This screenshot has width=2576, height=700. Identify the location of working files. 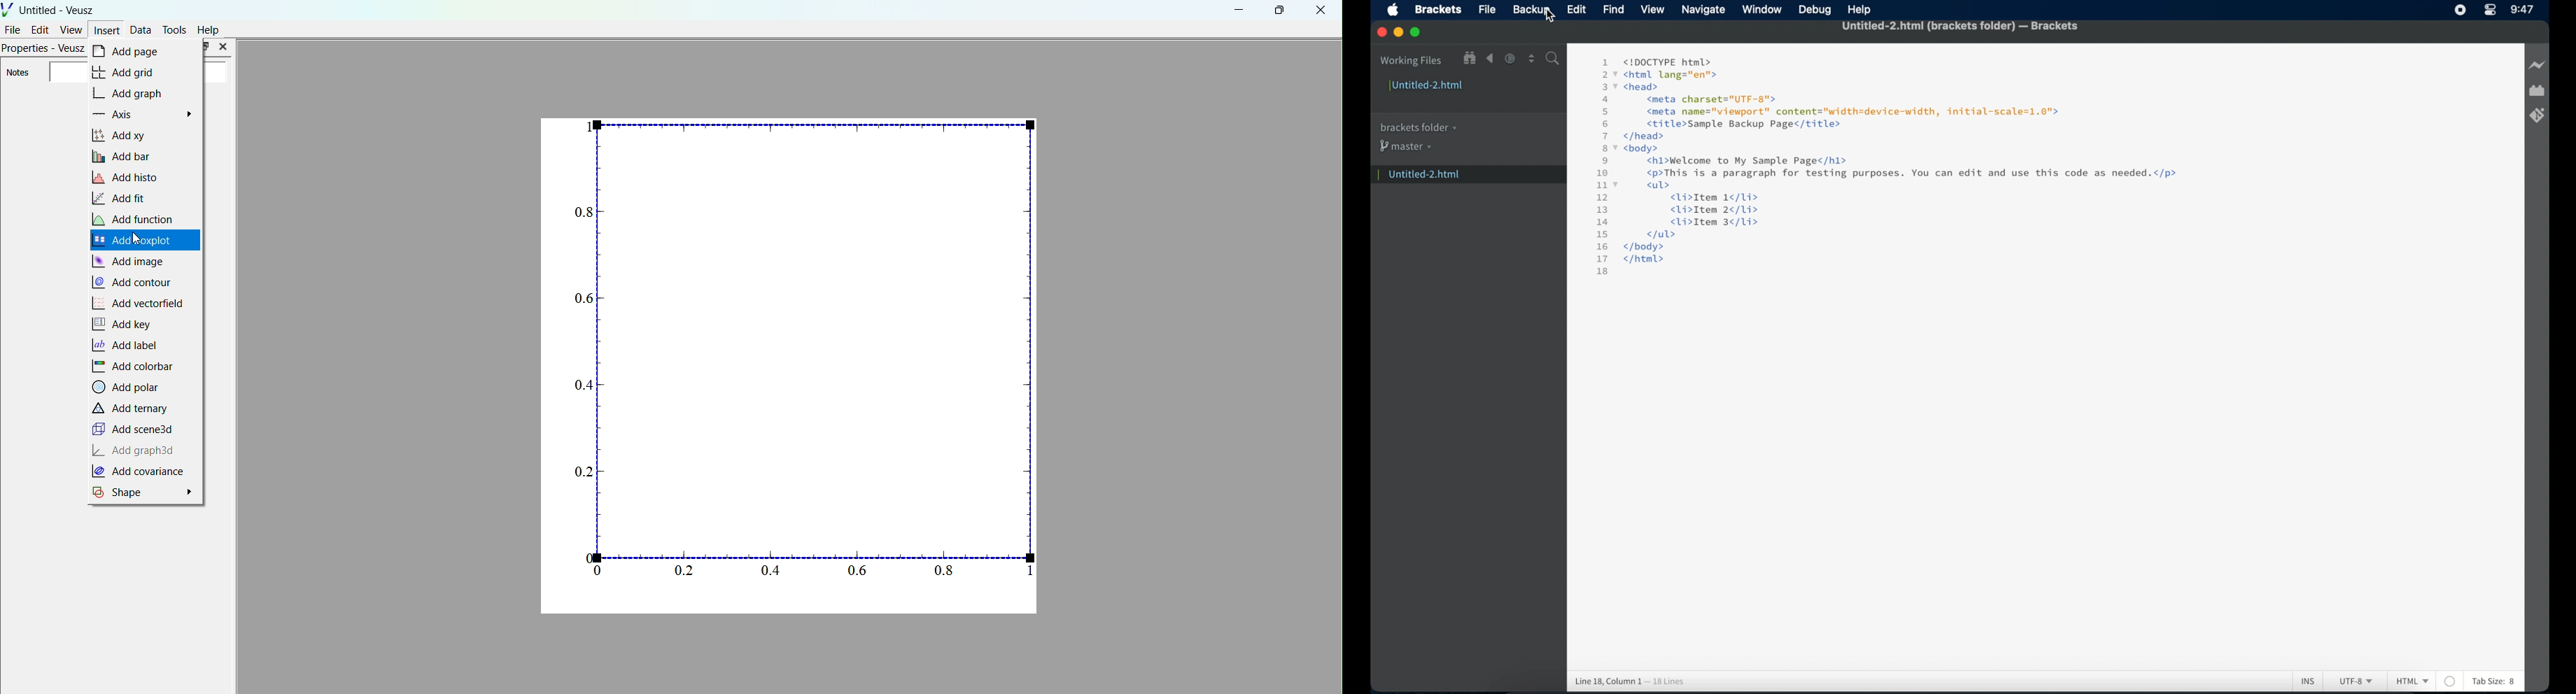
(1411, 62).